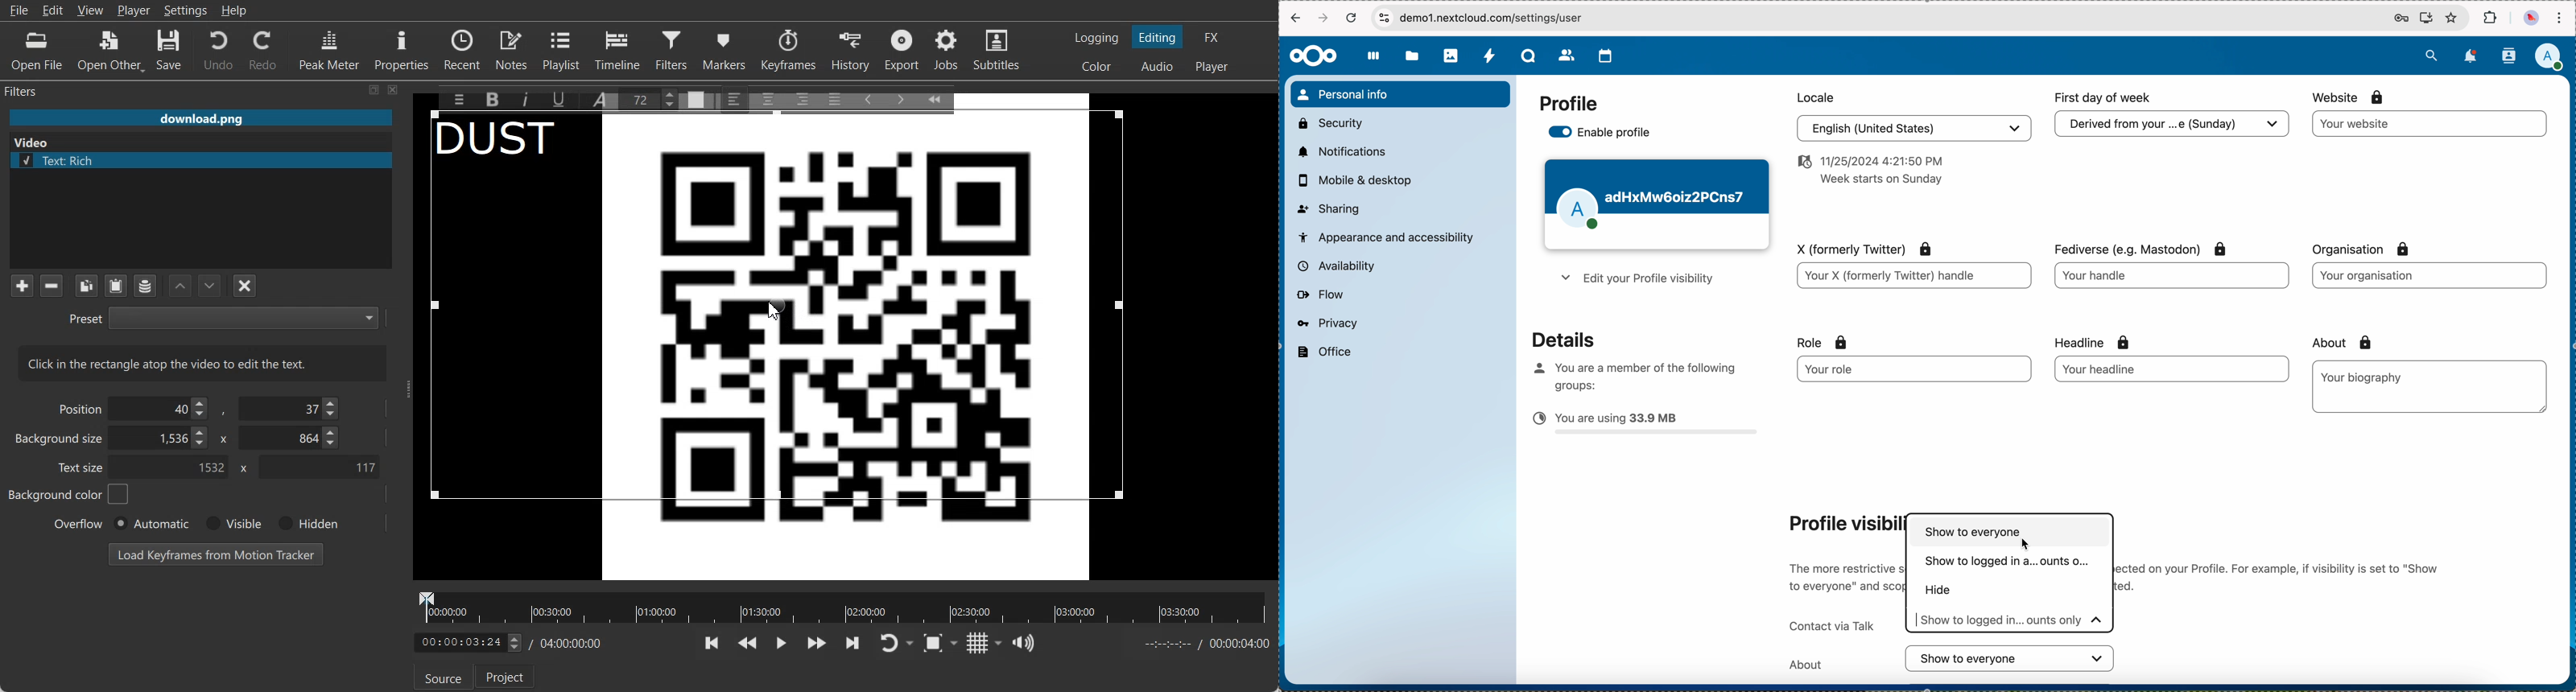 The width and height of the screenshot is (2576, 700). Describe the element at coordinates (1814, 97) in the screenshot. I see `locale` at that location.